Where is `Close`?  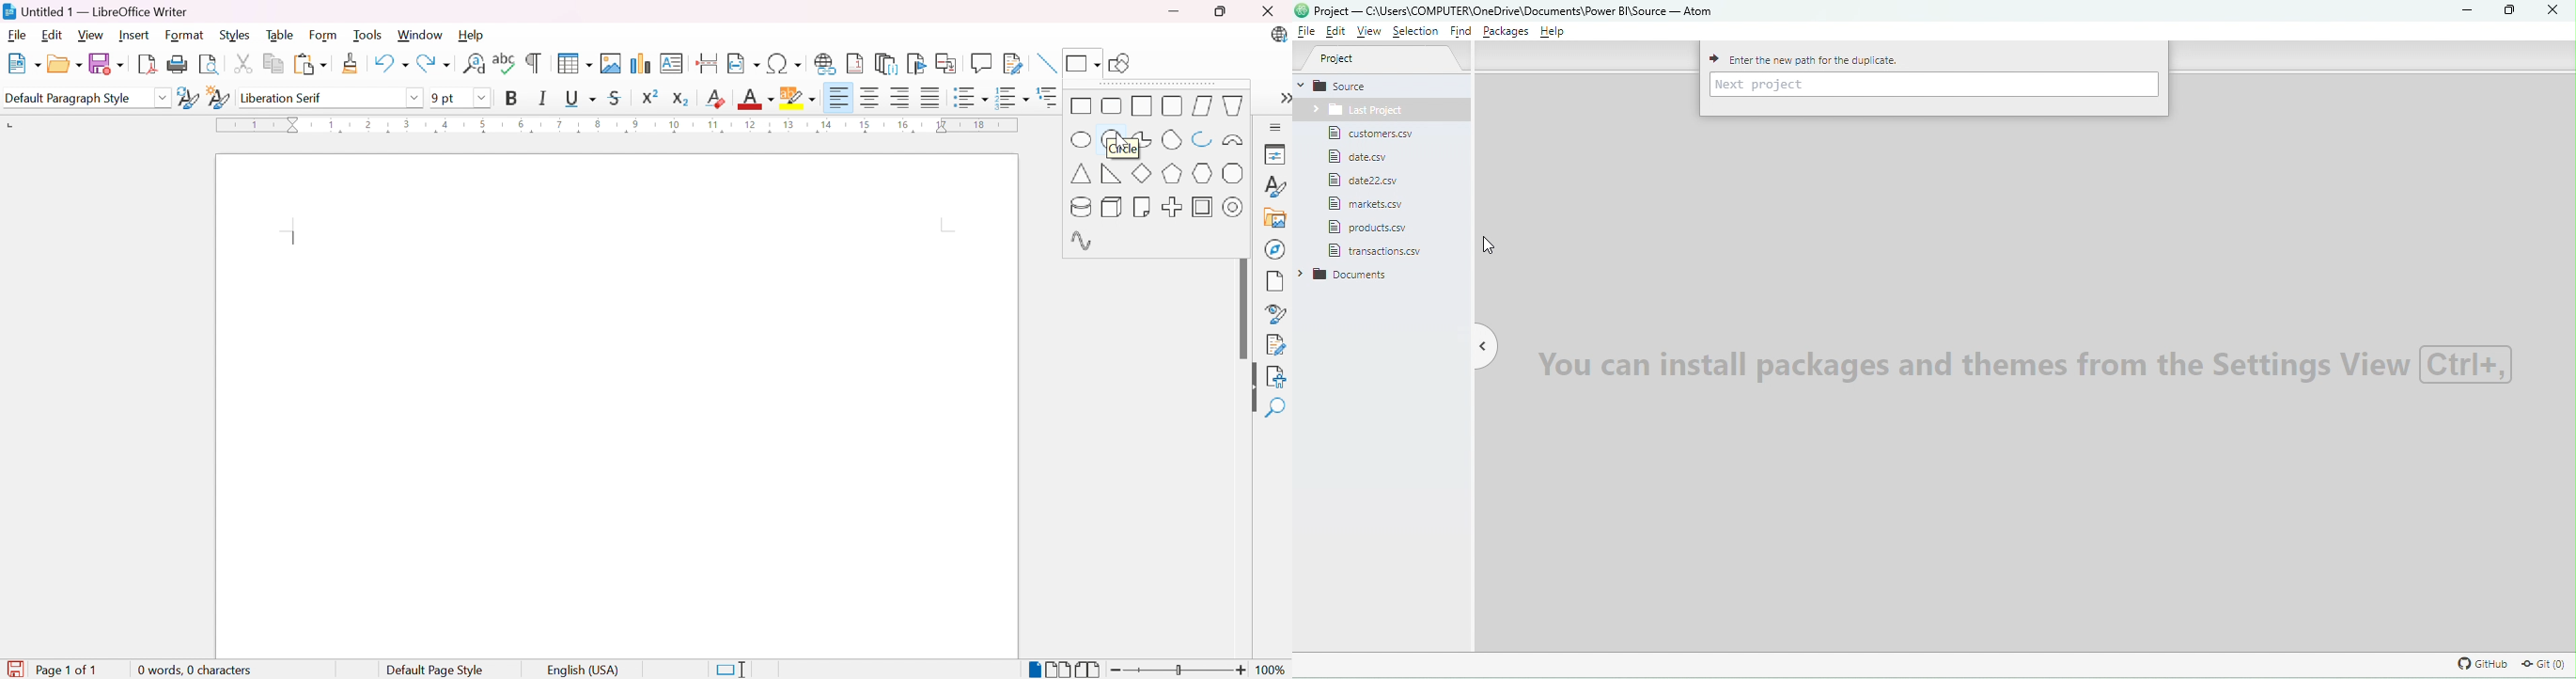 Close is located at coordinates (1266, 11).